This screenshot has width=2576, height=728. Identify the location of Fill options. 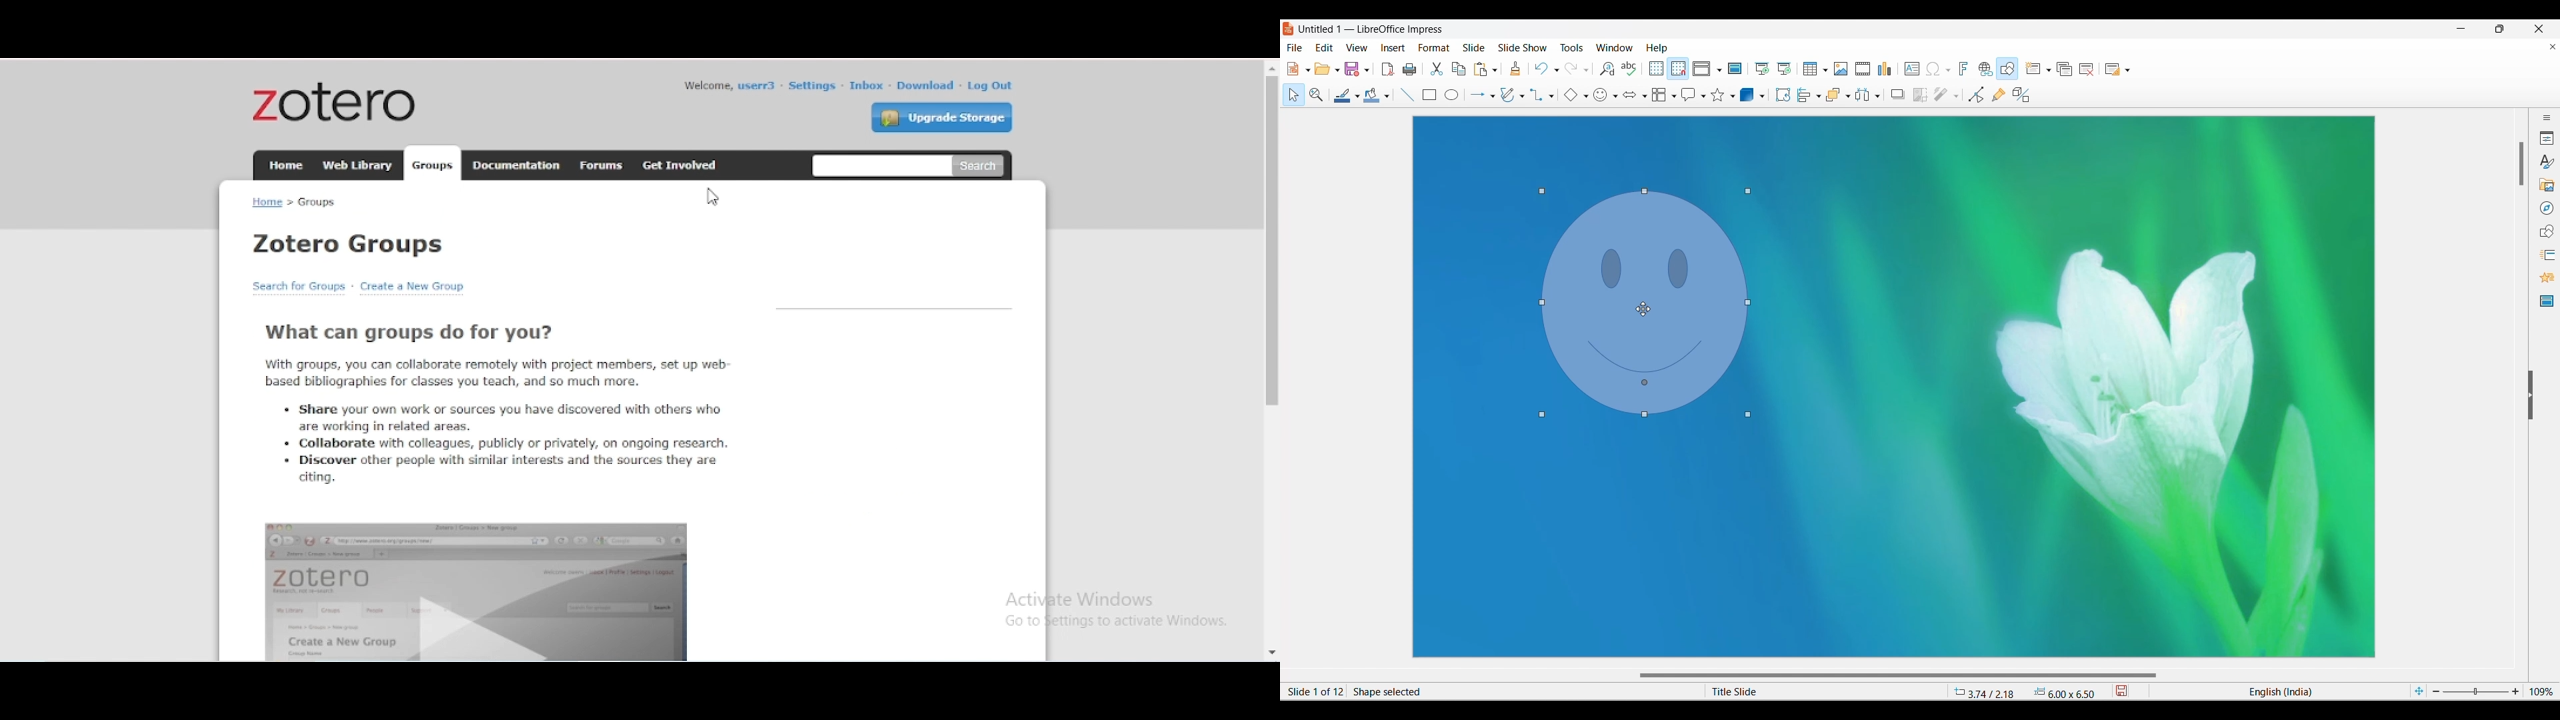
(1387, 96).